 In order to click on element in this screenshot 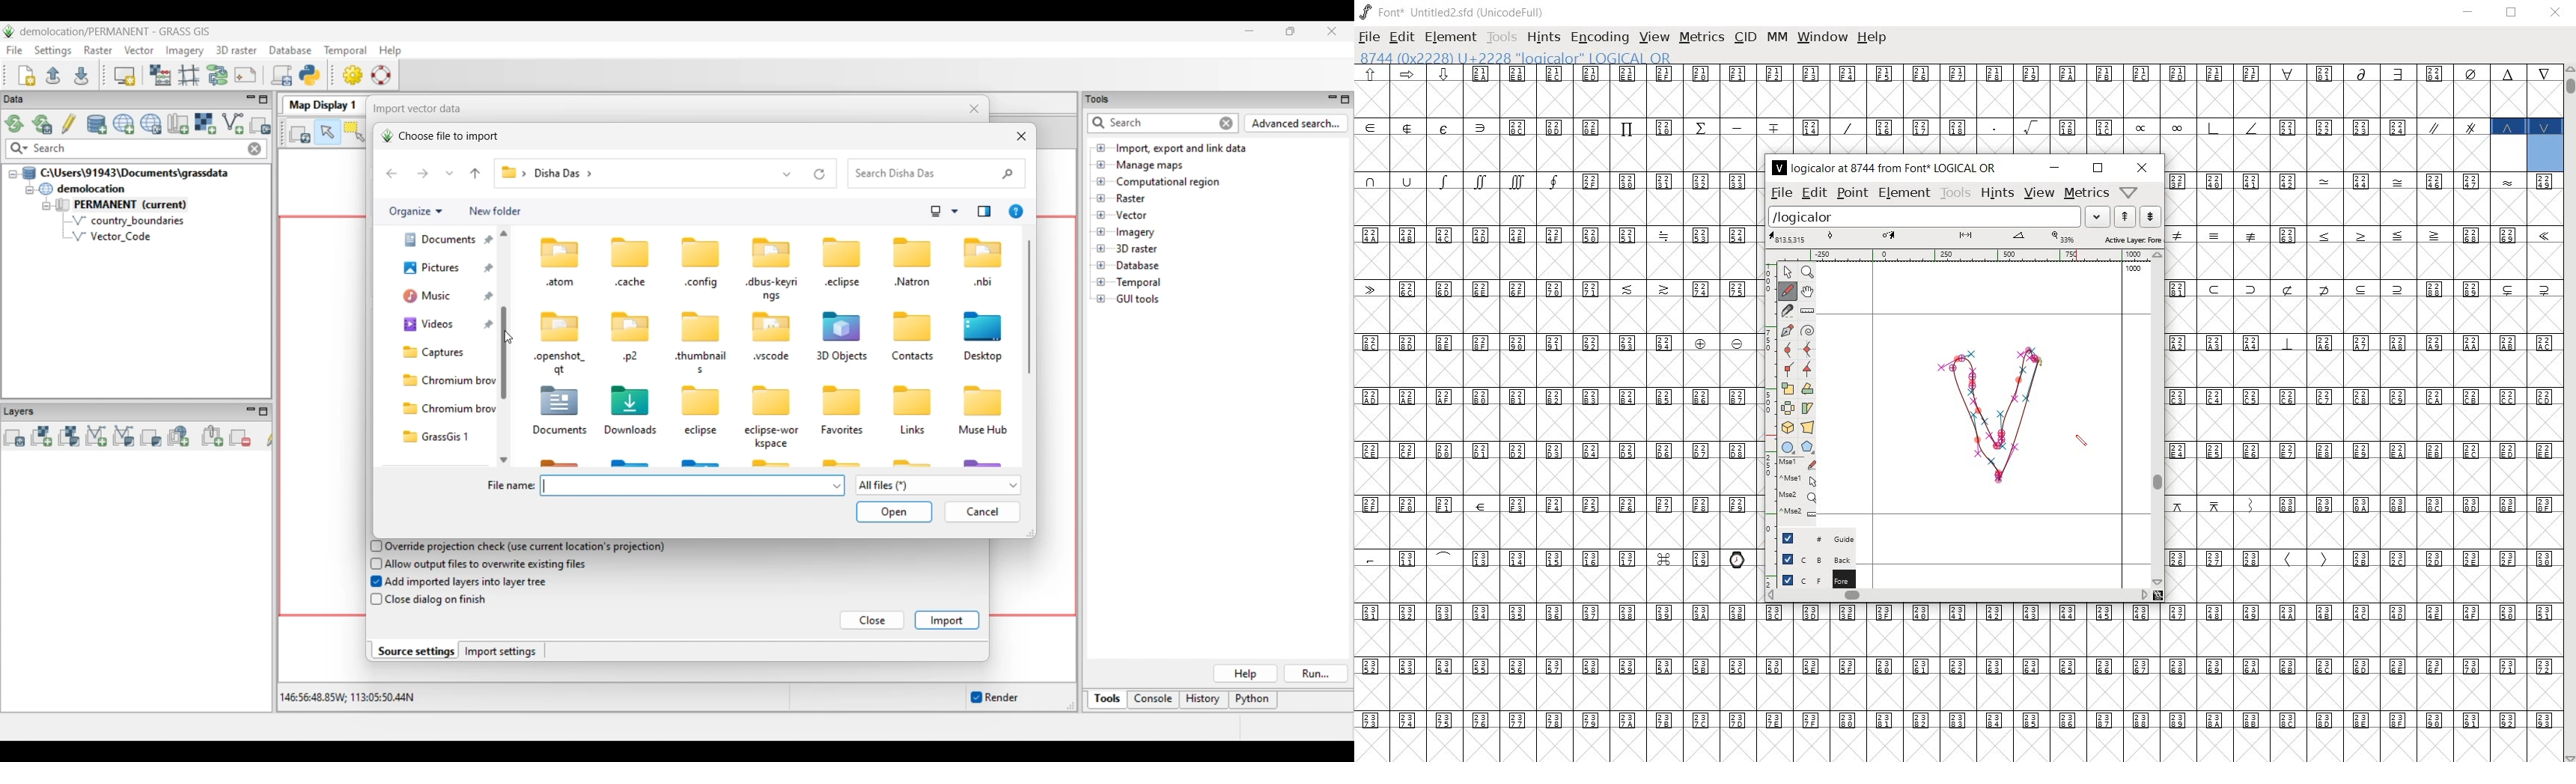, I will do `click(1904, 194)`.